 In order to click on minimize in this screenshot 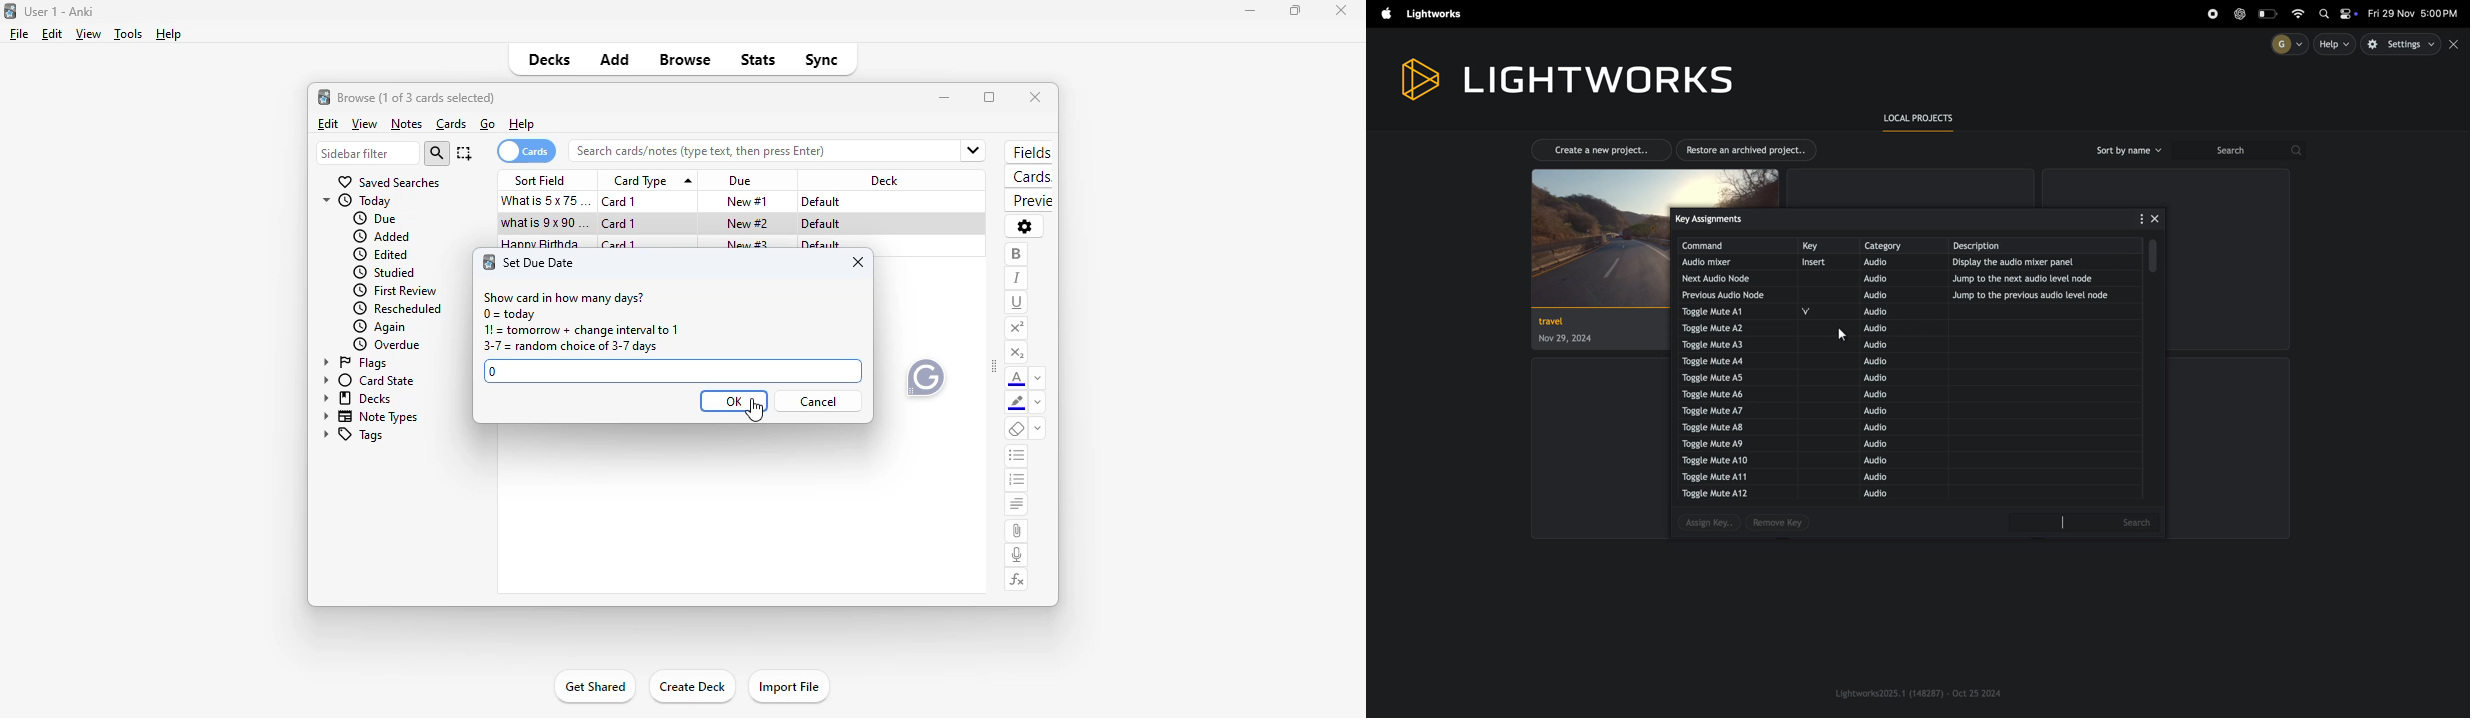, I will do `click(1250, 11)`.